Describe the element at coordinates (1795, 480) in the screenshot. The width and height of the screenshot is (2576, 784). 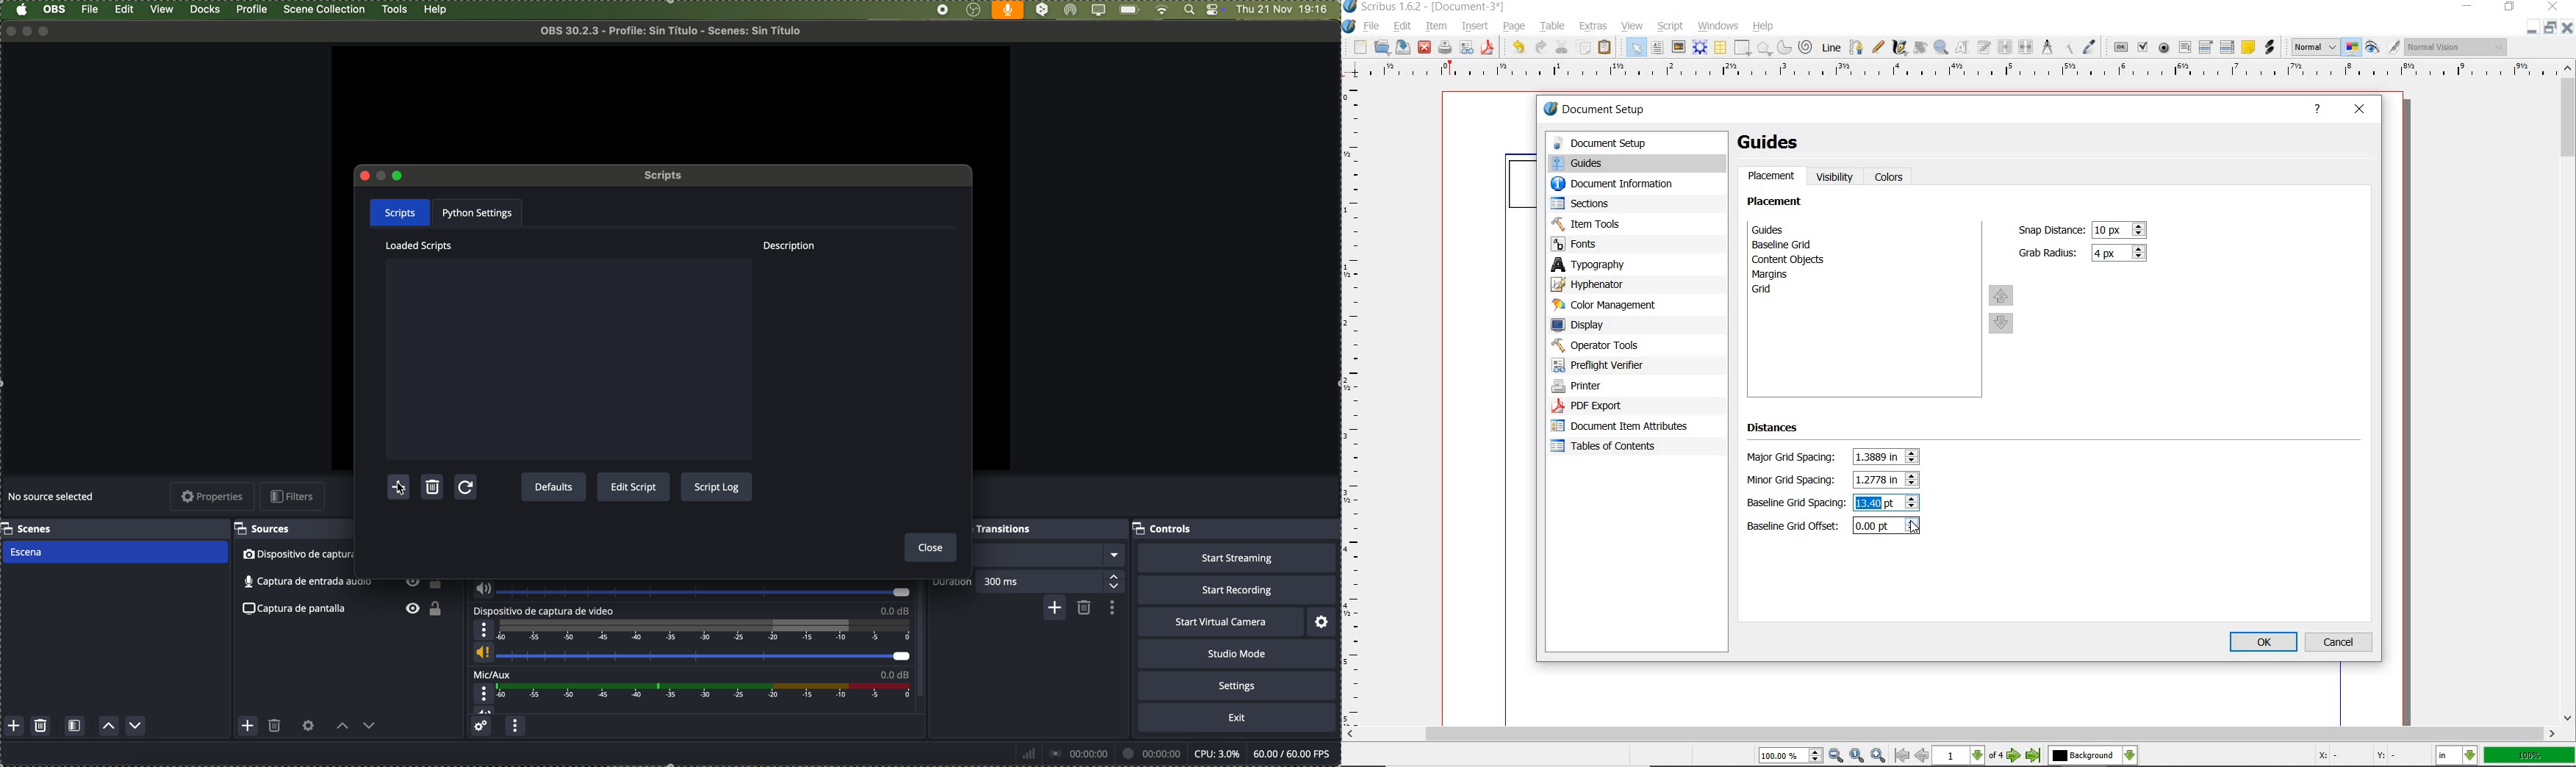
I see `Minor Grid Spacing:` at that location.